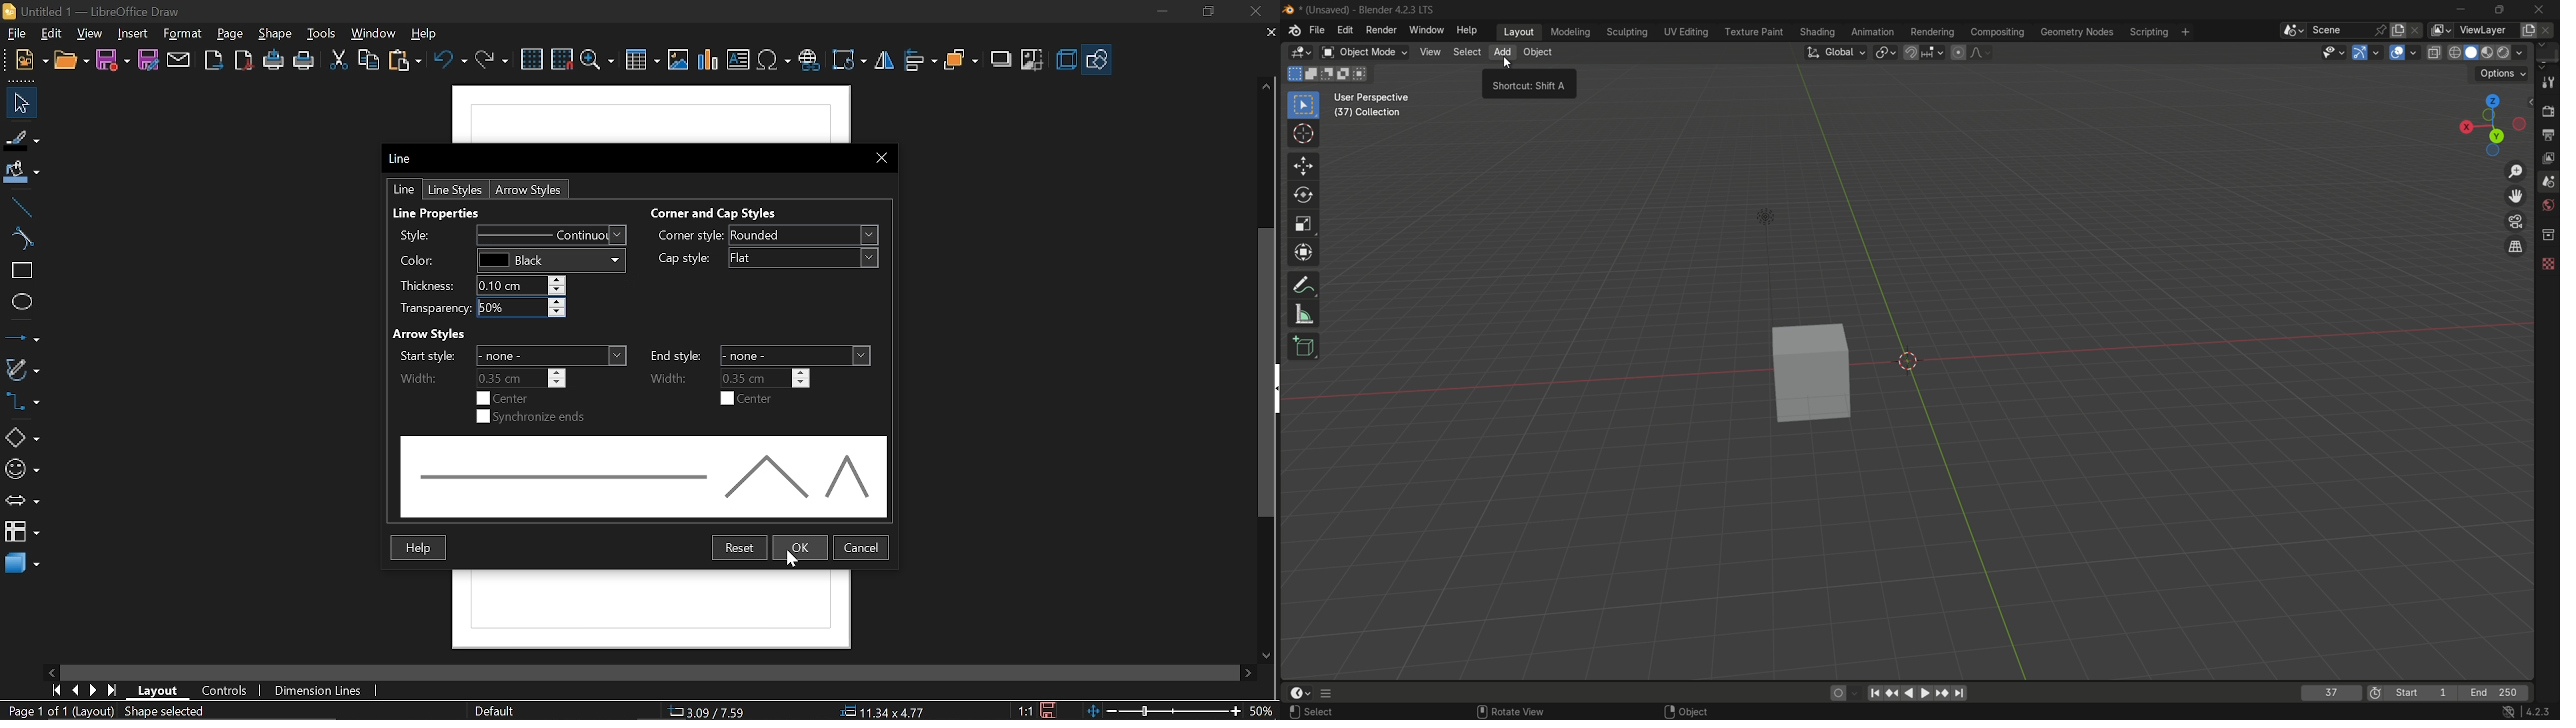  What do you see at coordinates (770, 236) in the screenshot?
I see `Corner style` at bounding box center [770, 236].